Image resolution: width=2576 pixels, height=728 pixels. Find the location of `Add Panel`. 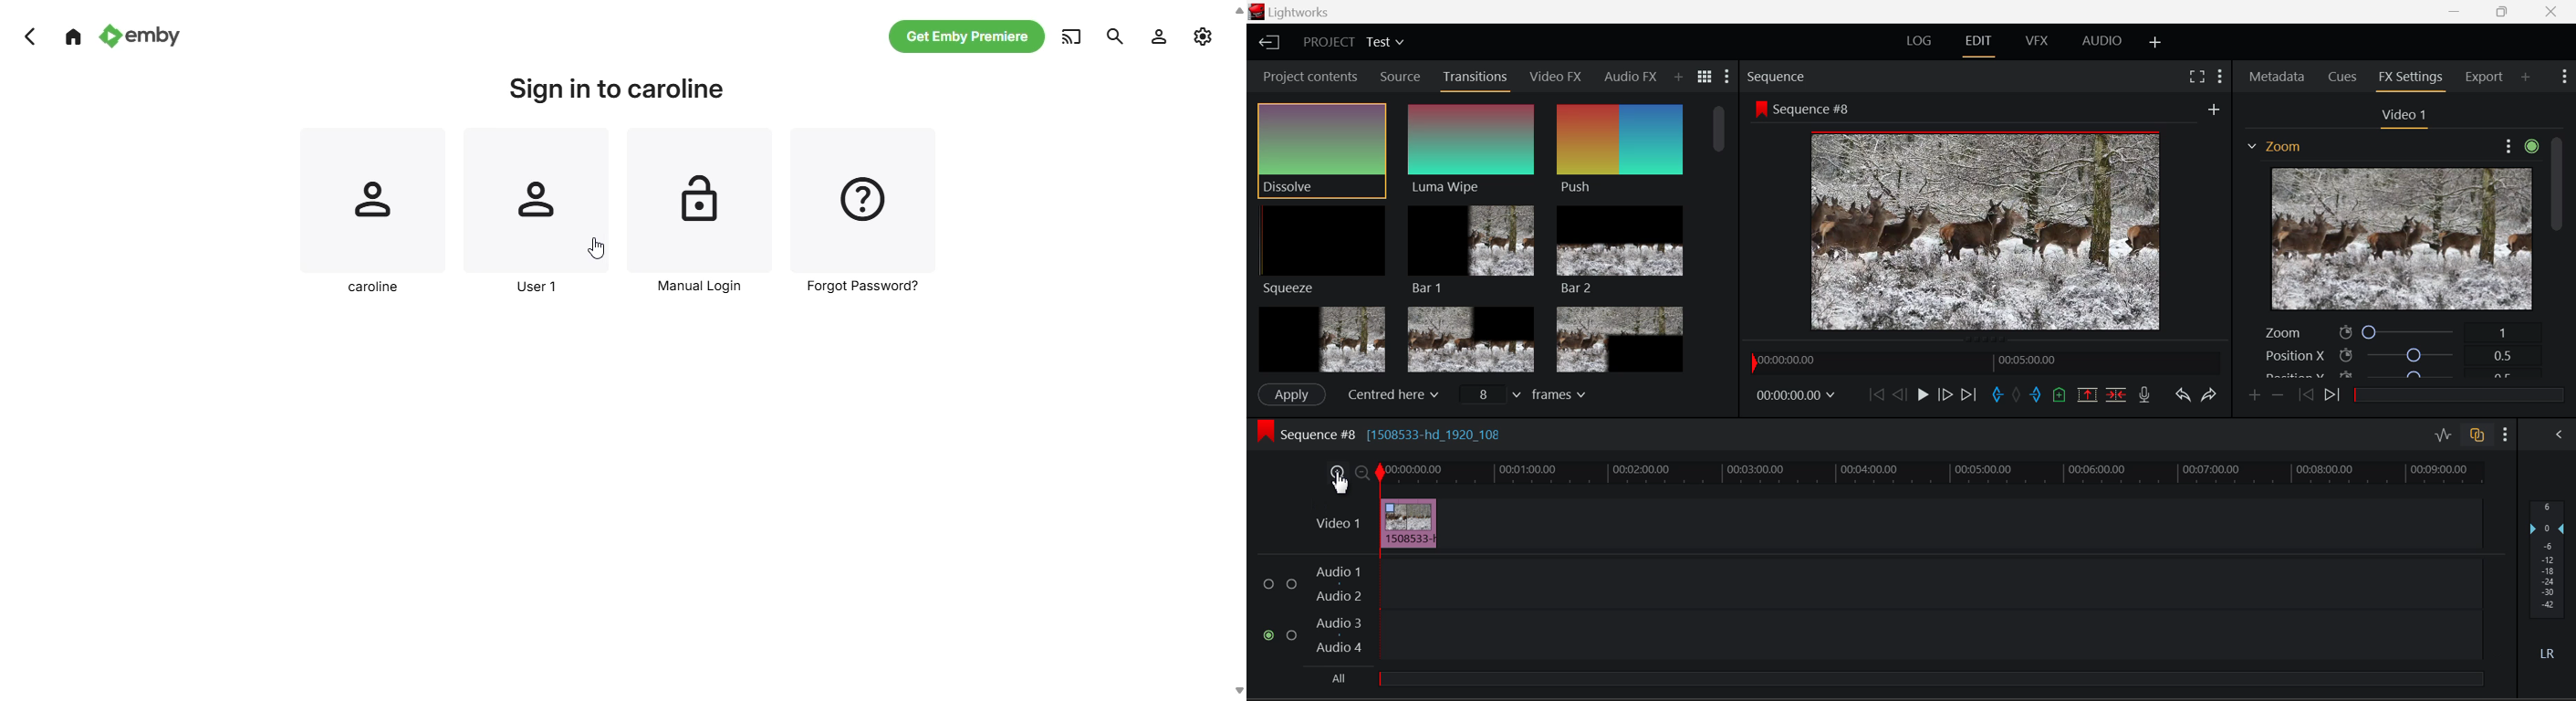

Add Panel is located at coordinates (2525, 76).